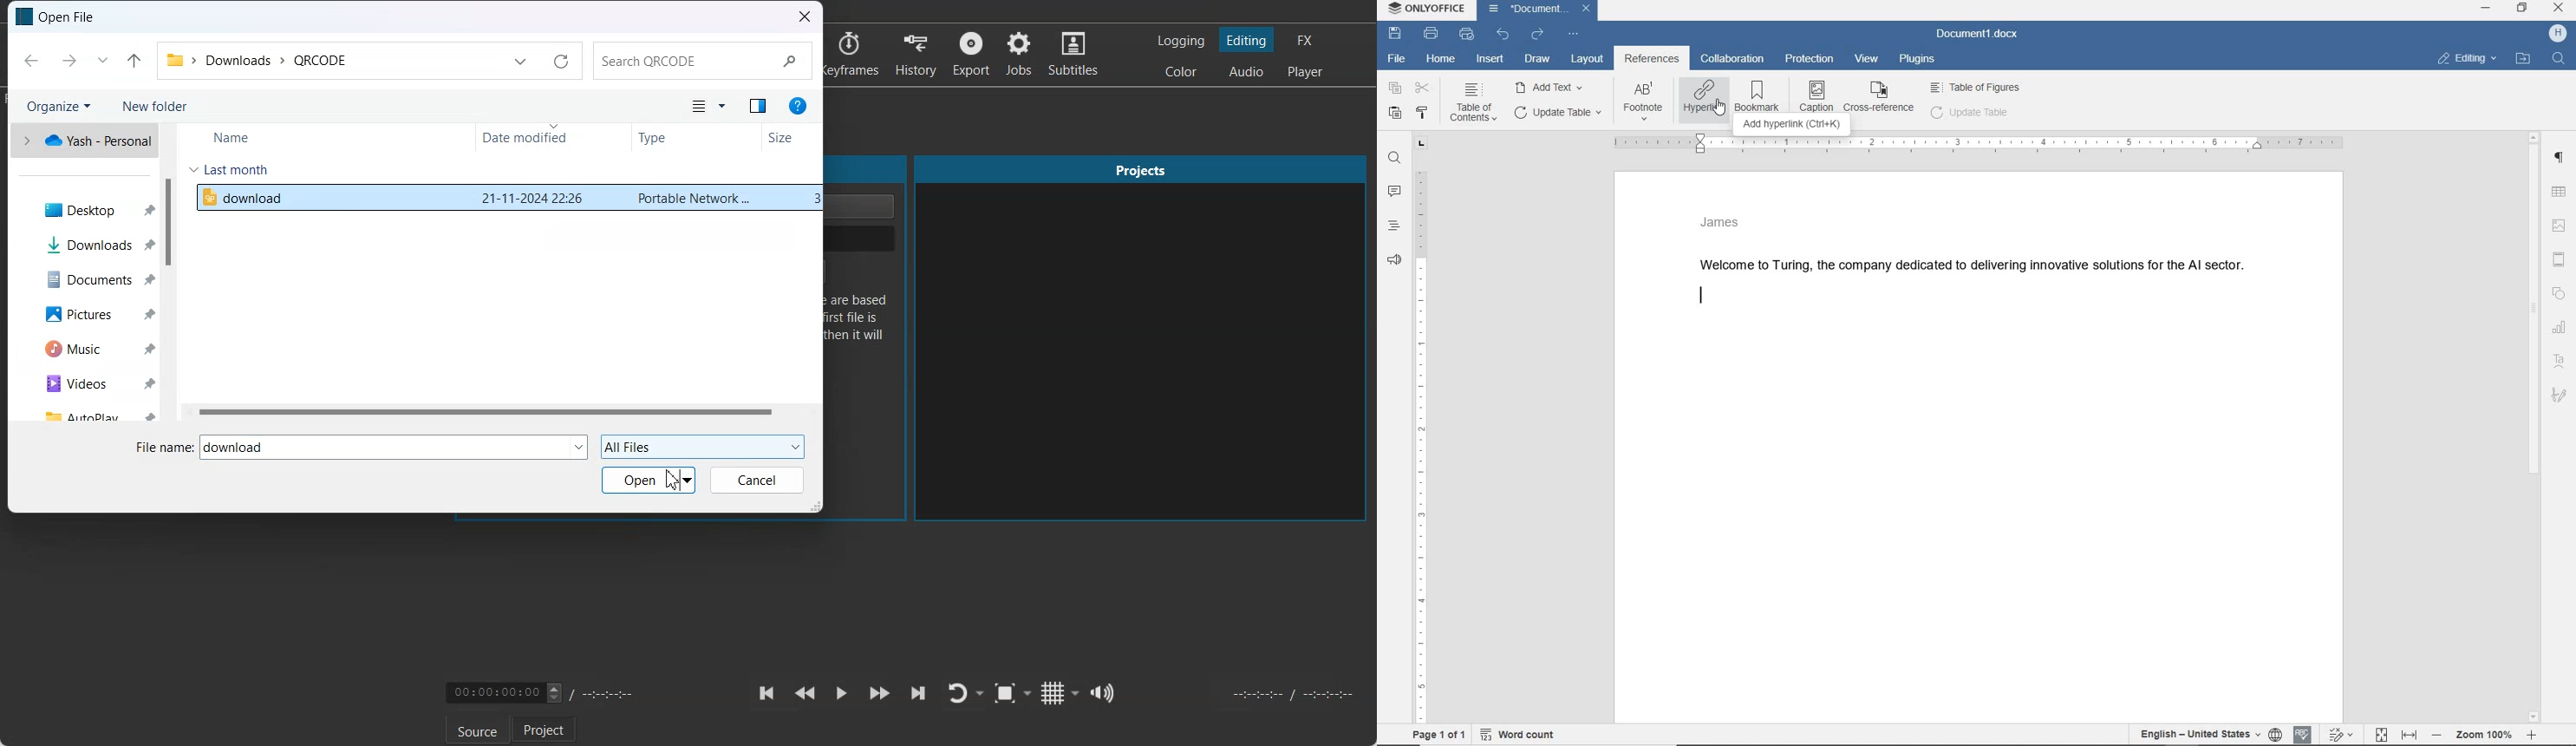 This screenshot has width=2576, height=756. What do you see at coordinates (2526, 11) in the screenshot?
I see `Restore down` at bounding box center [2526, 11].